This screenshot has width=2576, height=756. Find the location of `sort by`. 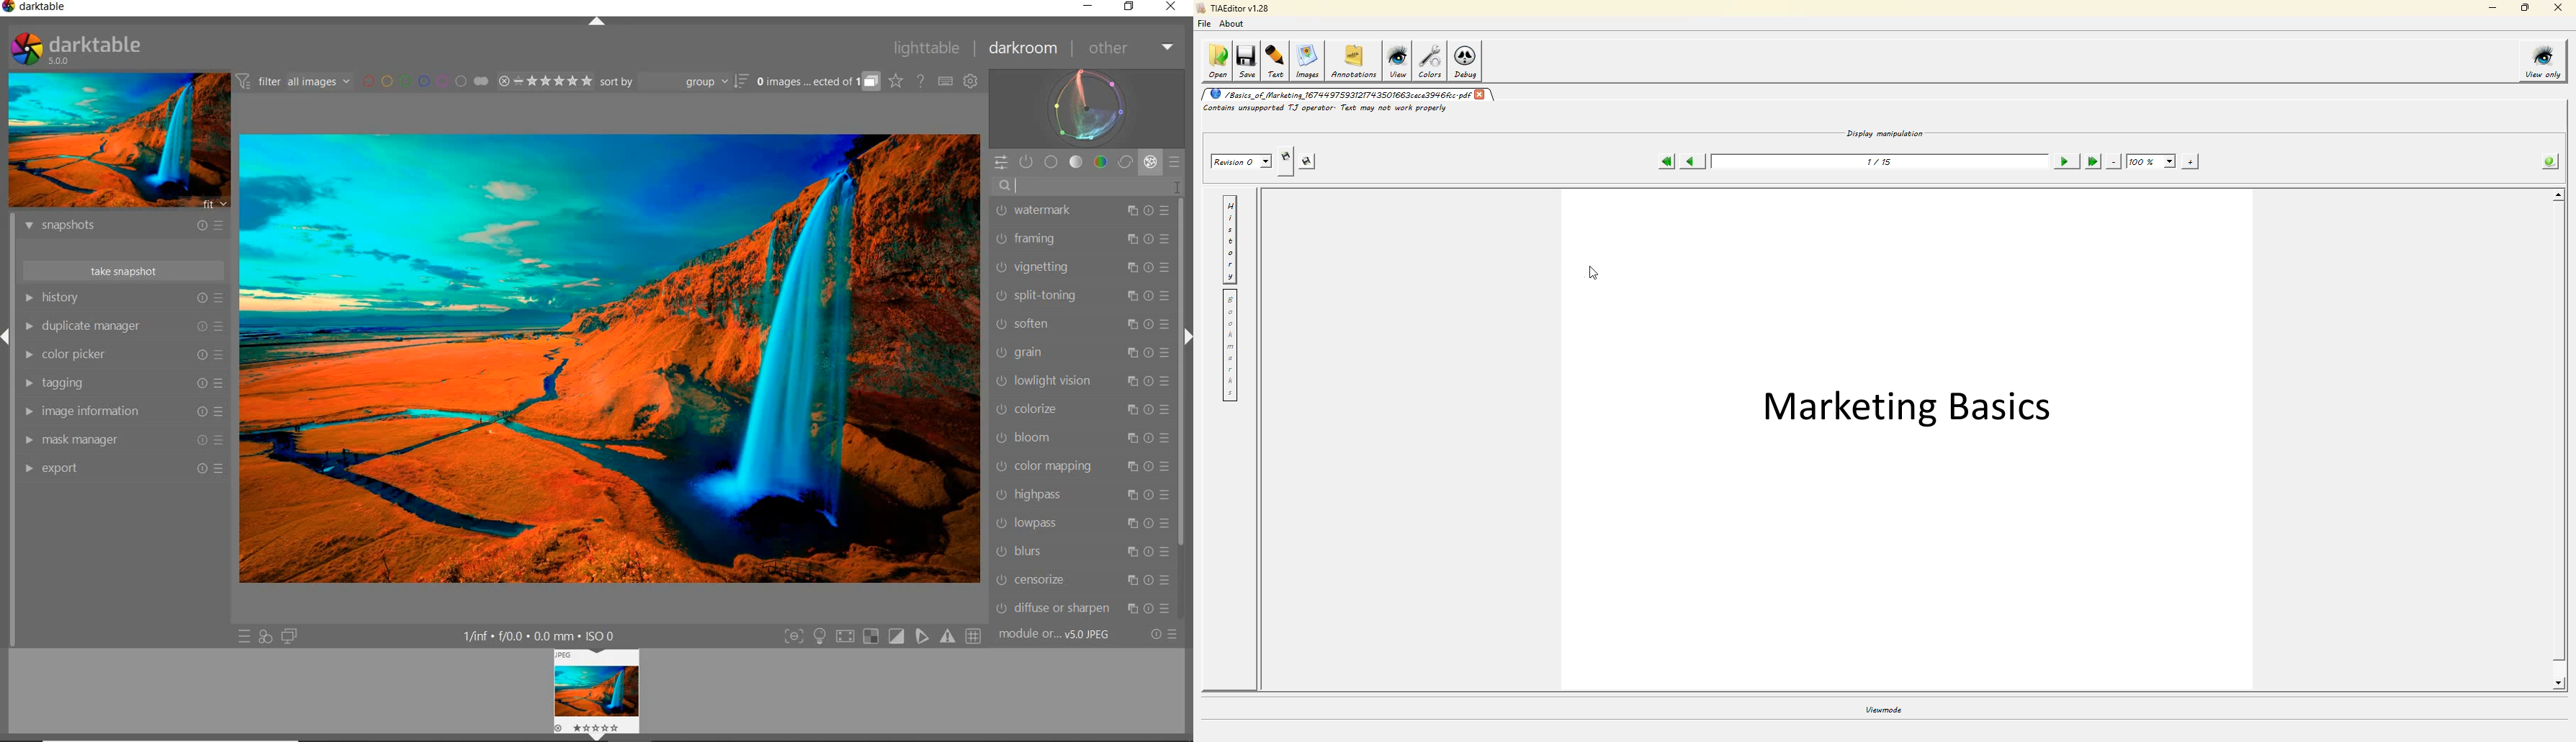

sort by is located at coordinates (674, 81).